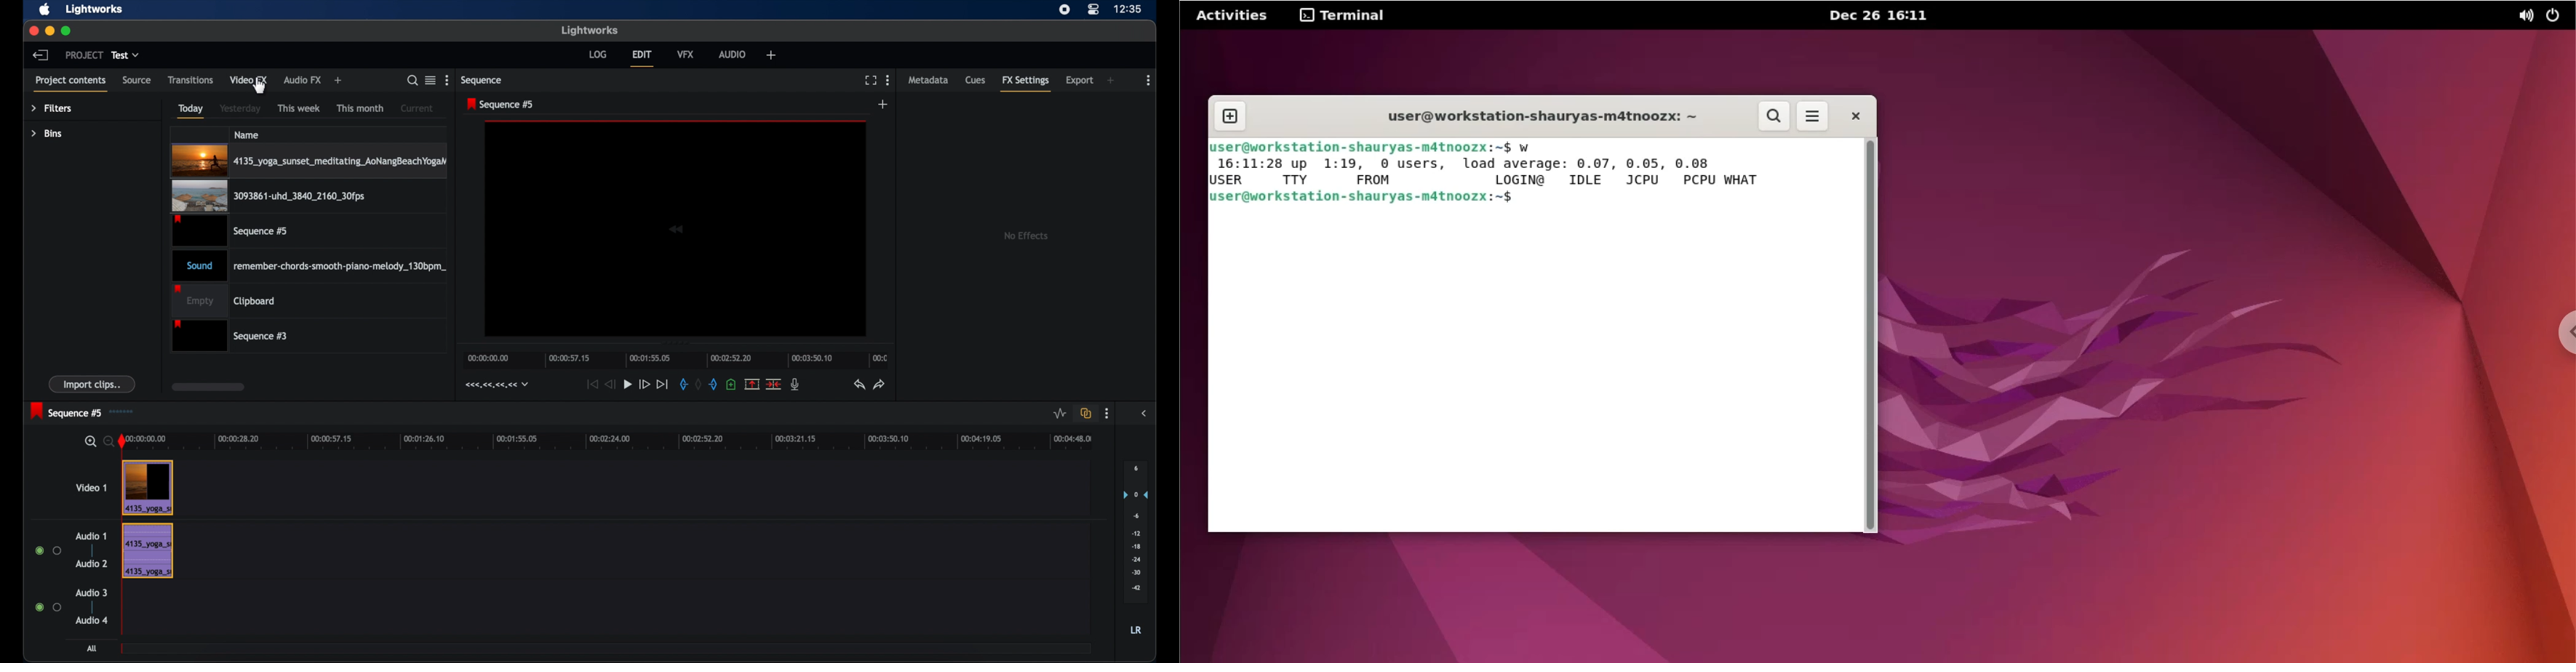  What do you see at coordinates (240, 108) in the screenshot?
I see `yesterday` at bounding box center [240, 108].